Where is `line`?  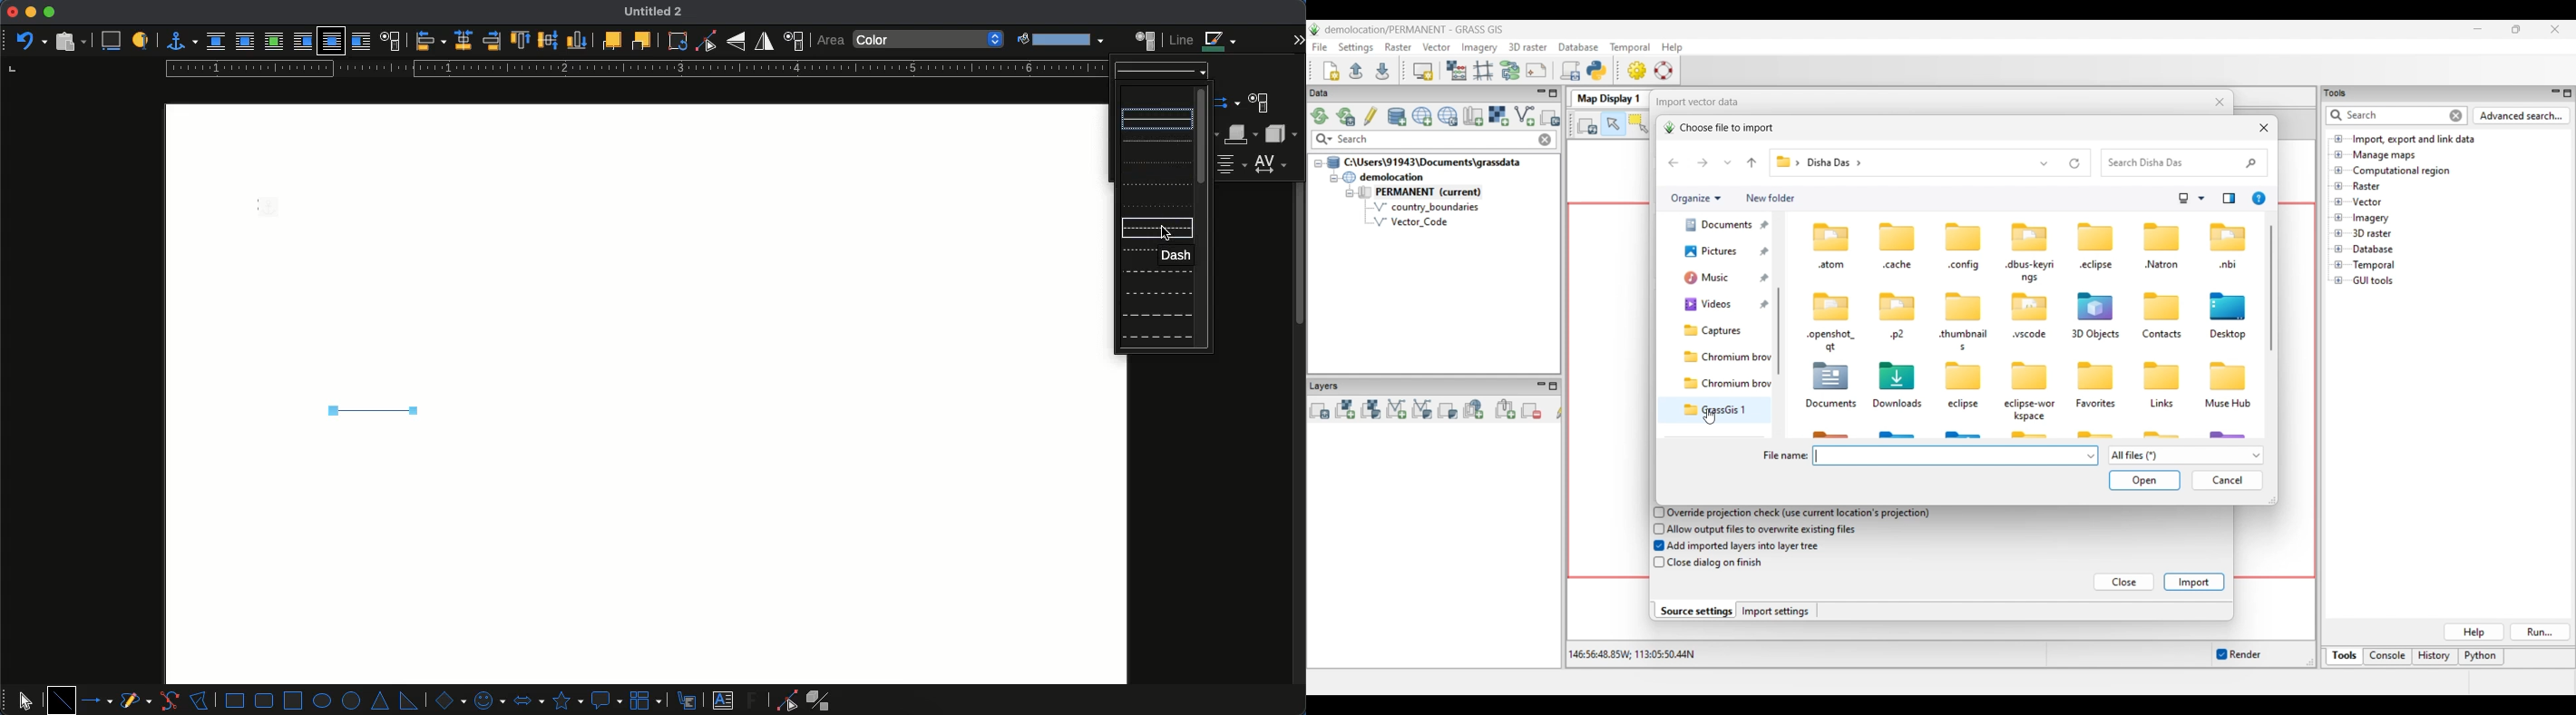 line is located at coordinates (62, 700).